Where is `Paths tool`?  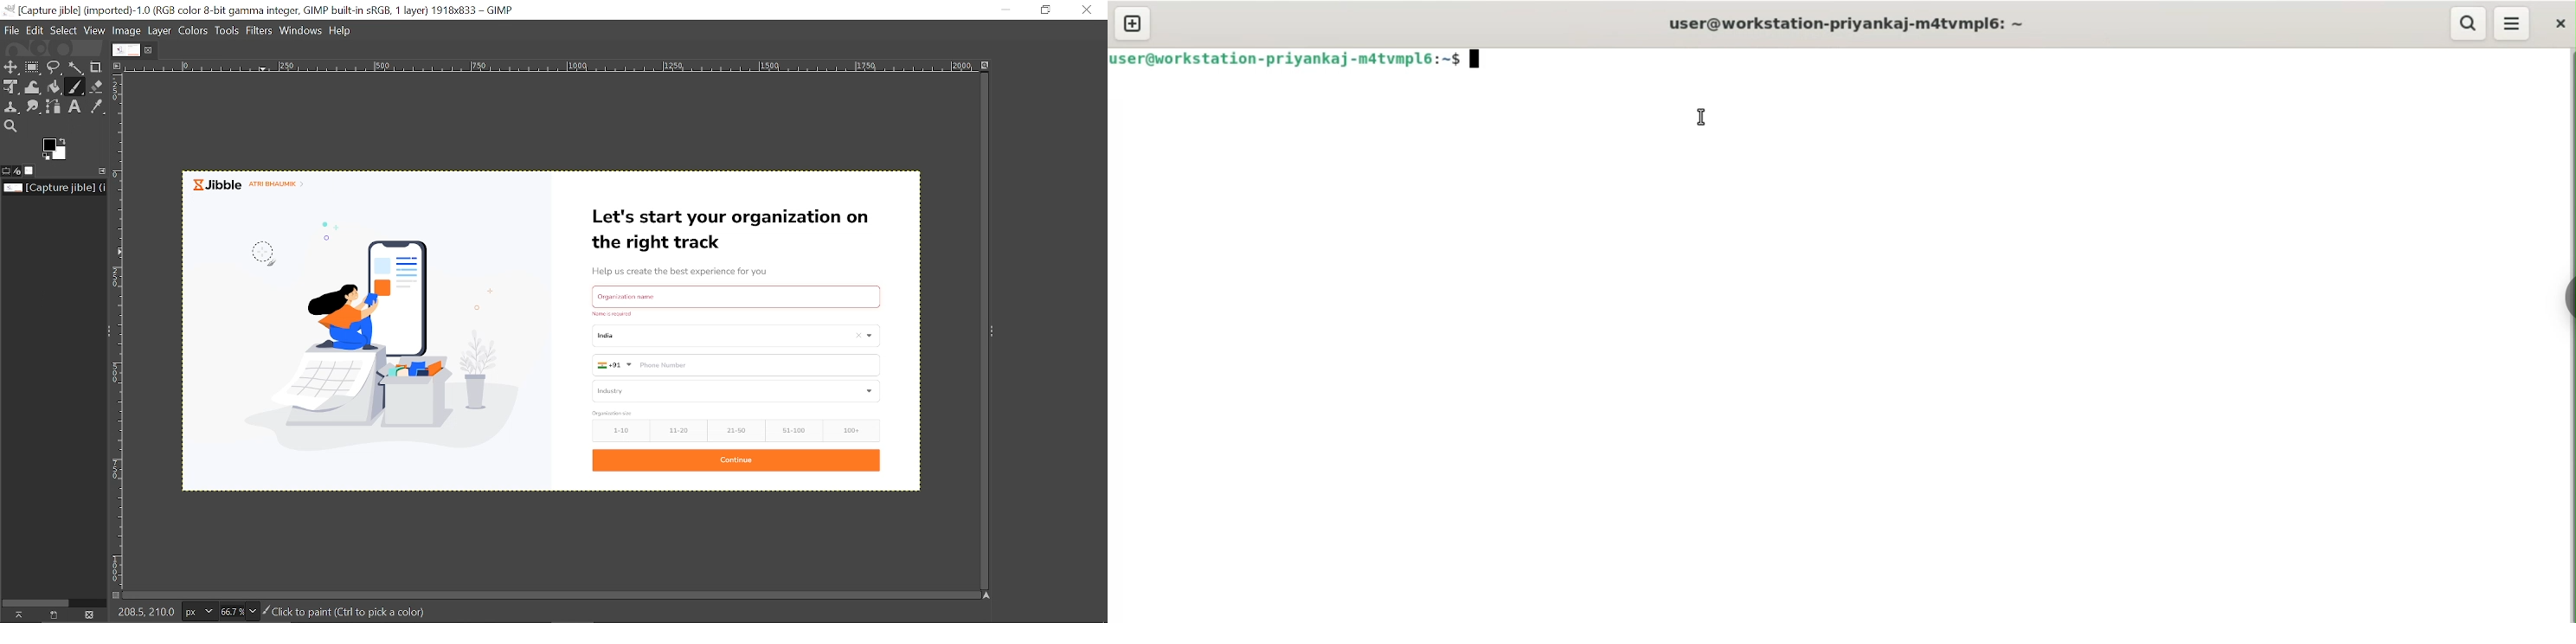 Paths tool is located at coordinates (55, 107).